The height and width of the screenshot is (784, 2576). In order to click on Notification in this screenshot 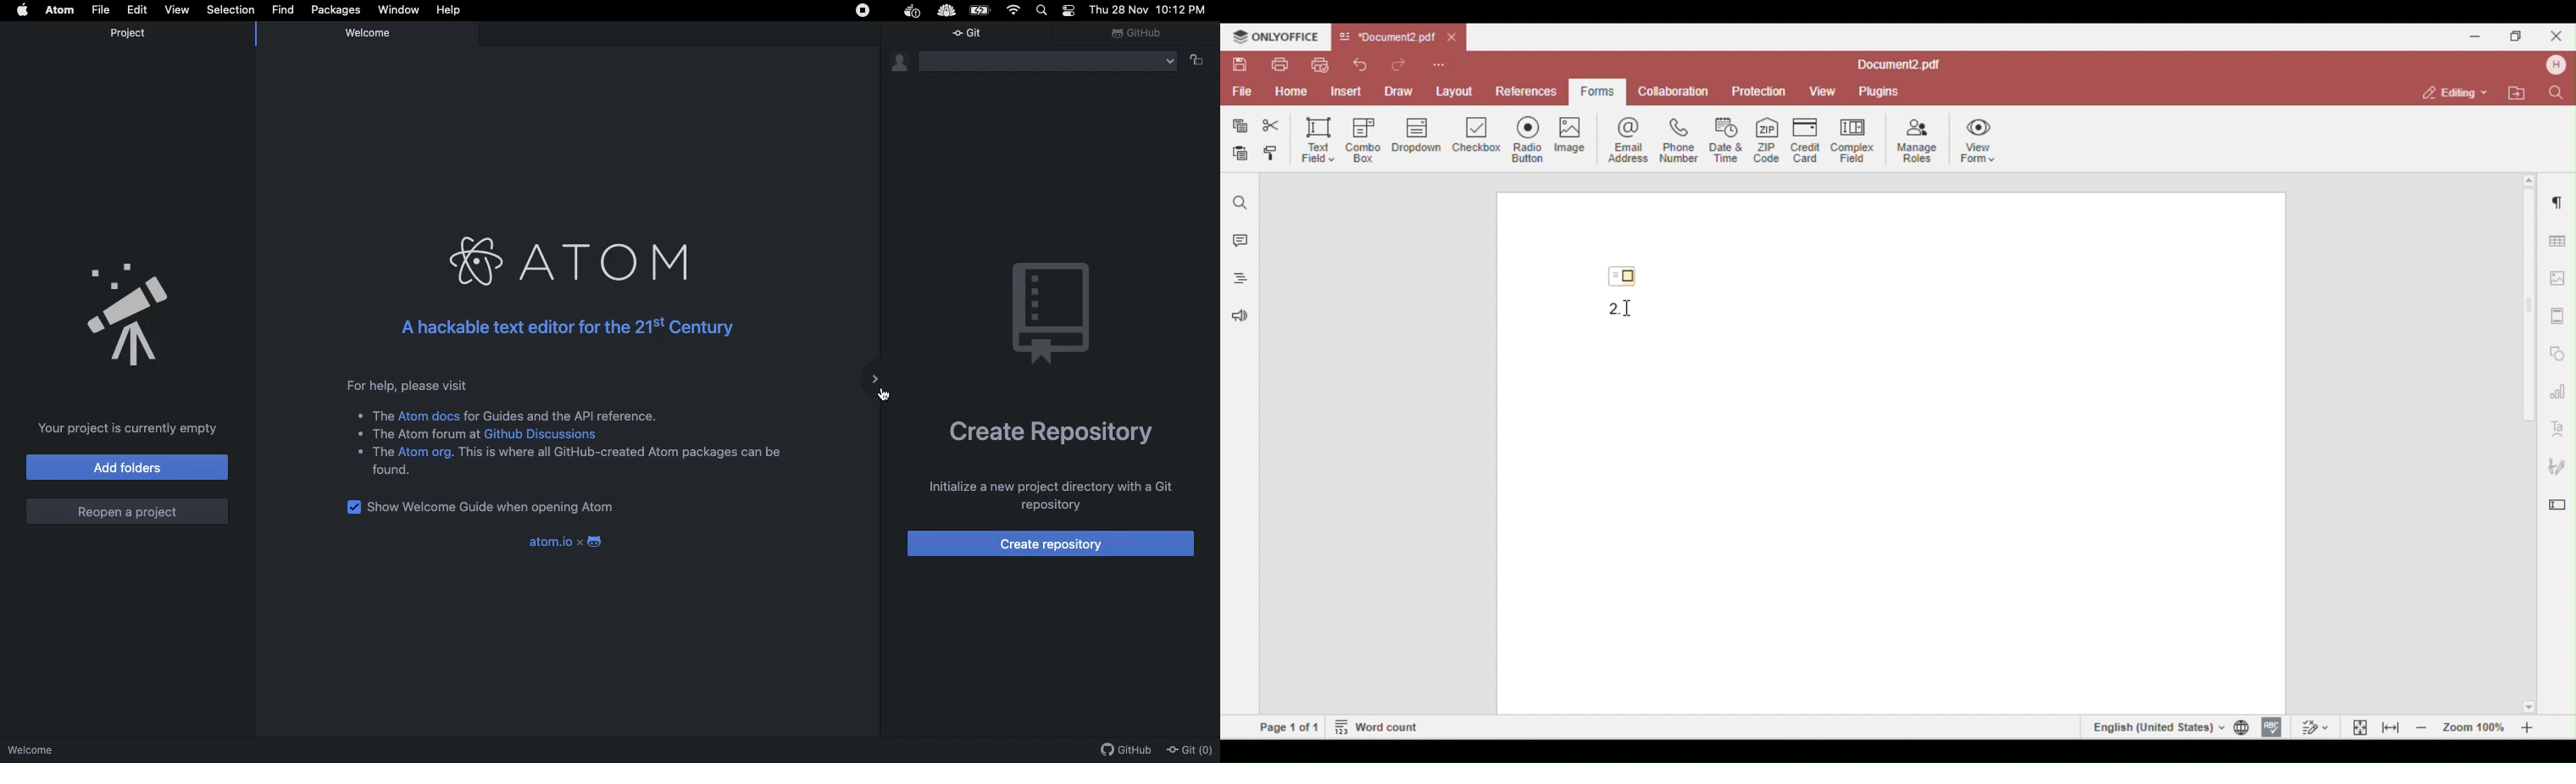, I will do `click(1069, 10)`.